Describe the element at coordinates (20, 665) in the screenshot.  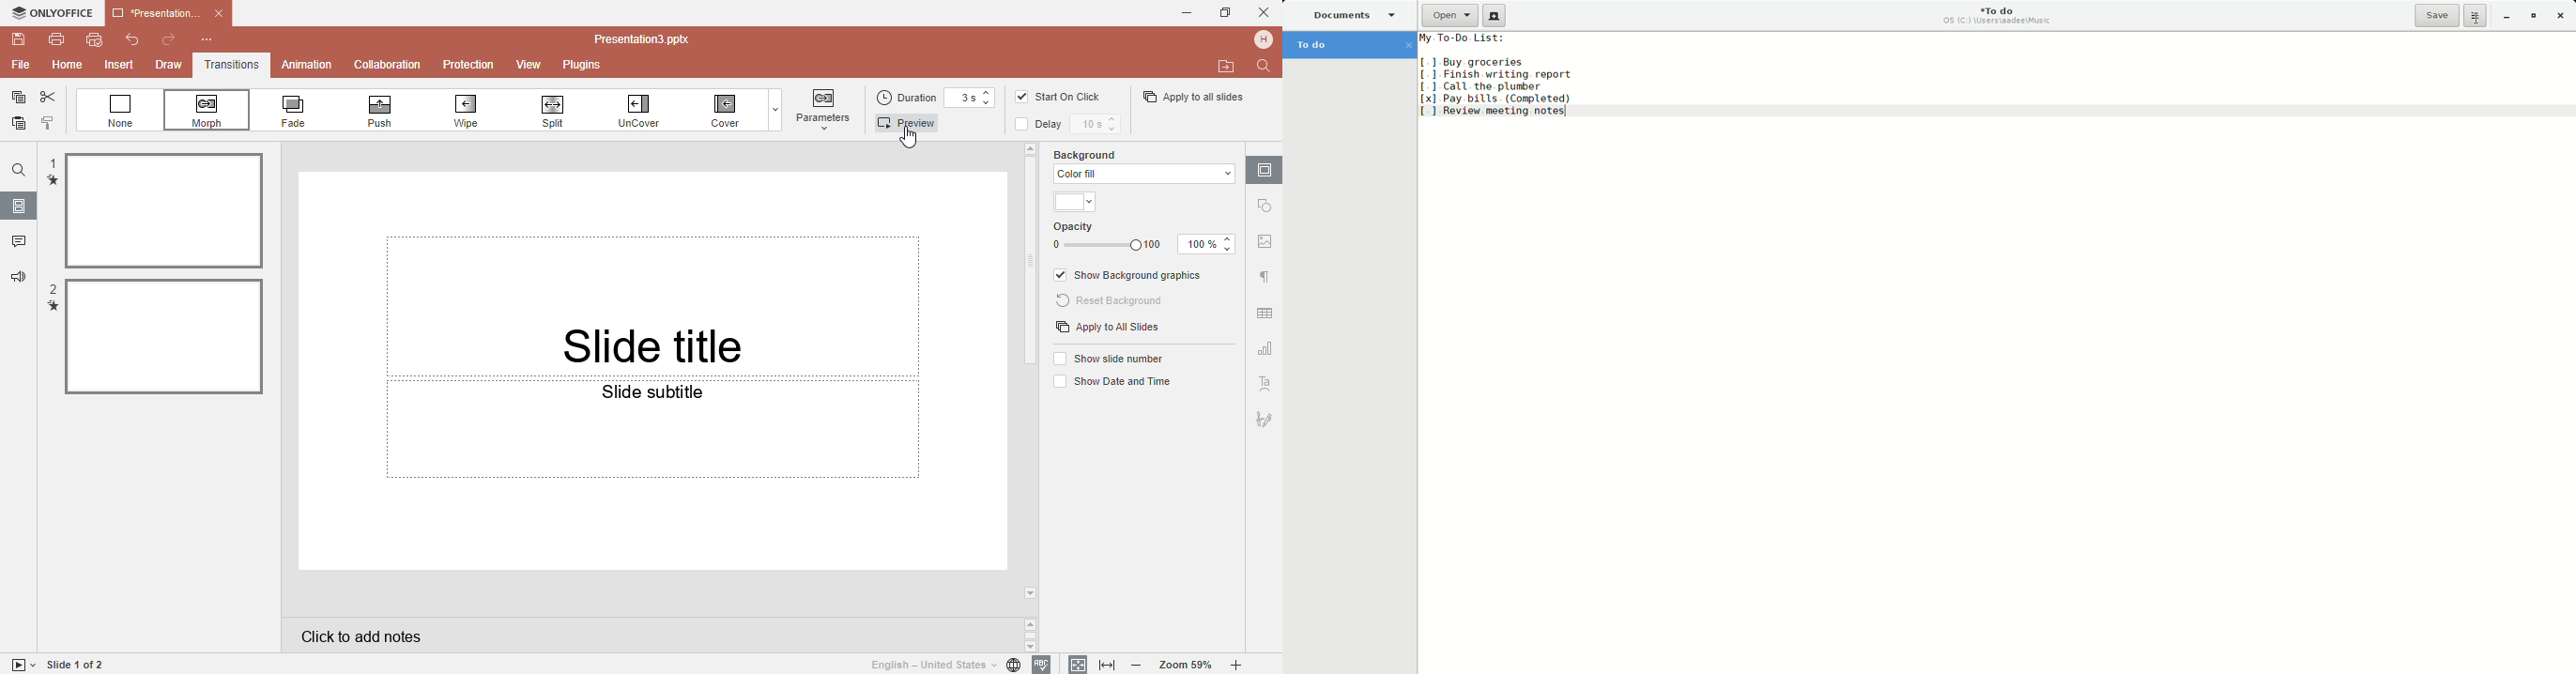
I see `Start slide show` at that location.